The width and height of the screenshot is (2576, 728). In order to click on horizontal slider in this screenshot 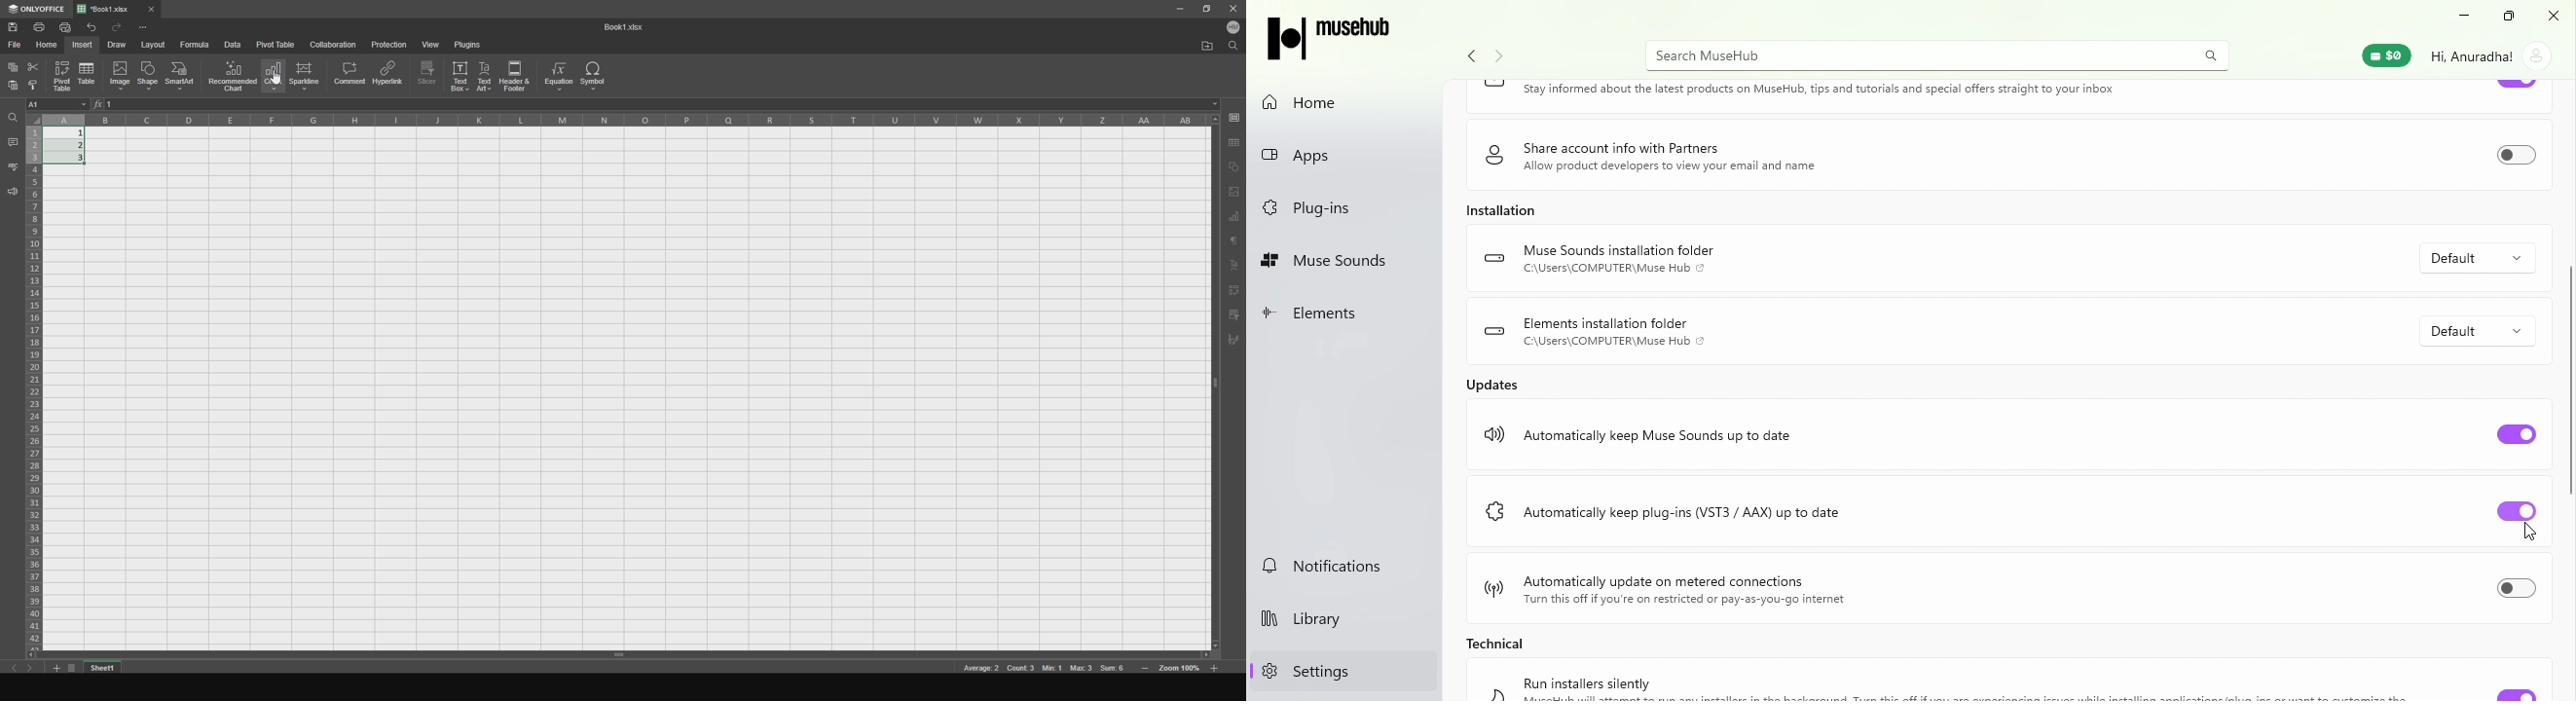, I will do `click(615, 654)`.